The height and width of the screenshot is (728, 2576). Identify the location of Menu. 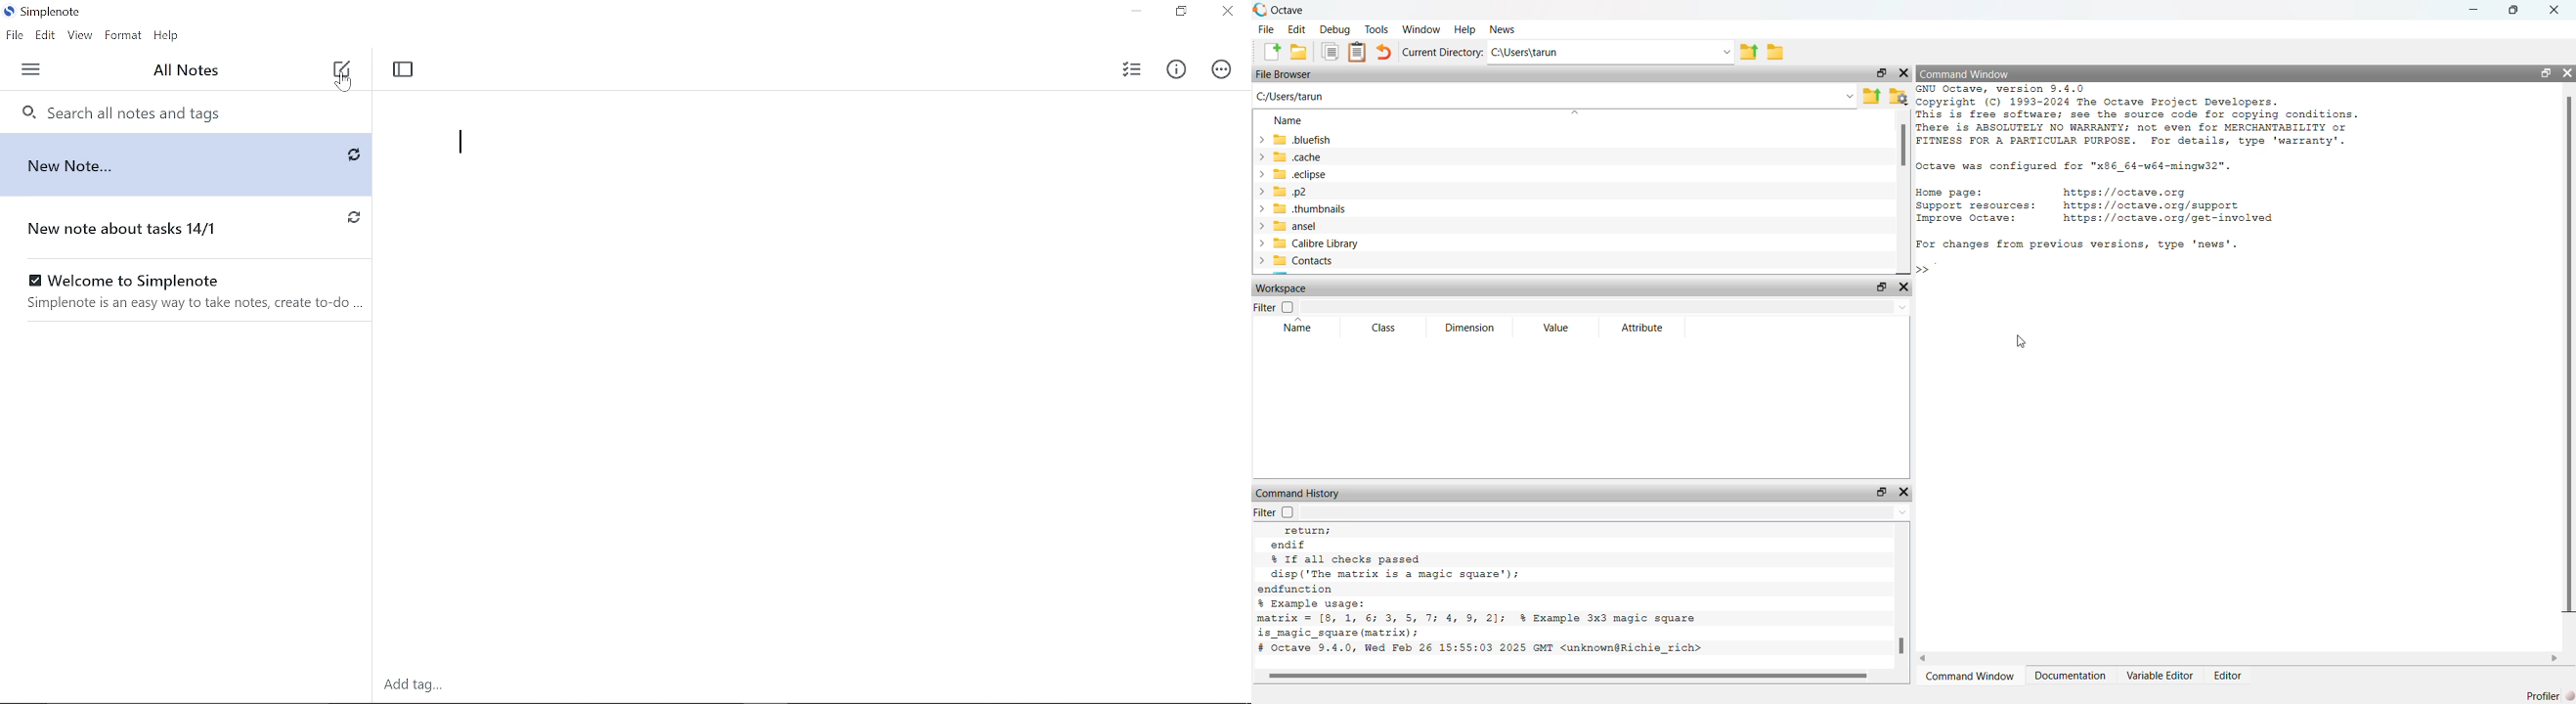
(32, 69).